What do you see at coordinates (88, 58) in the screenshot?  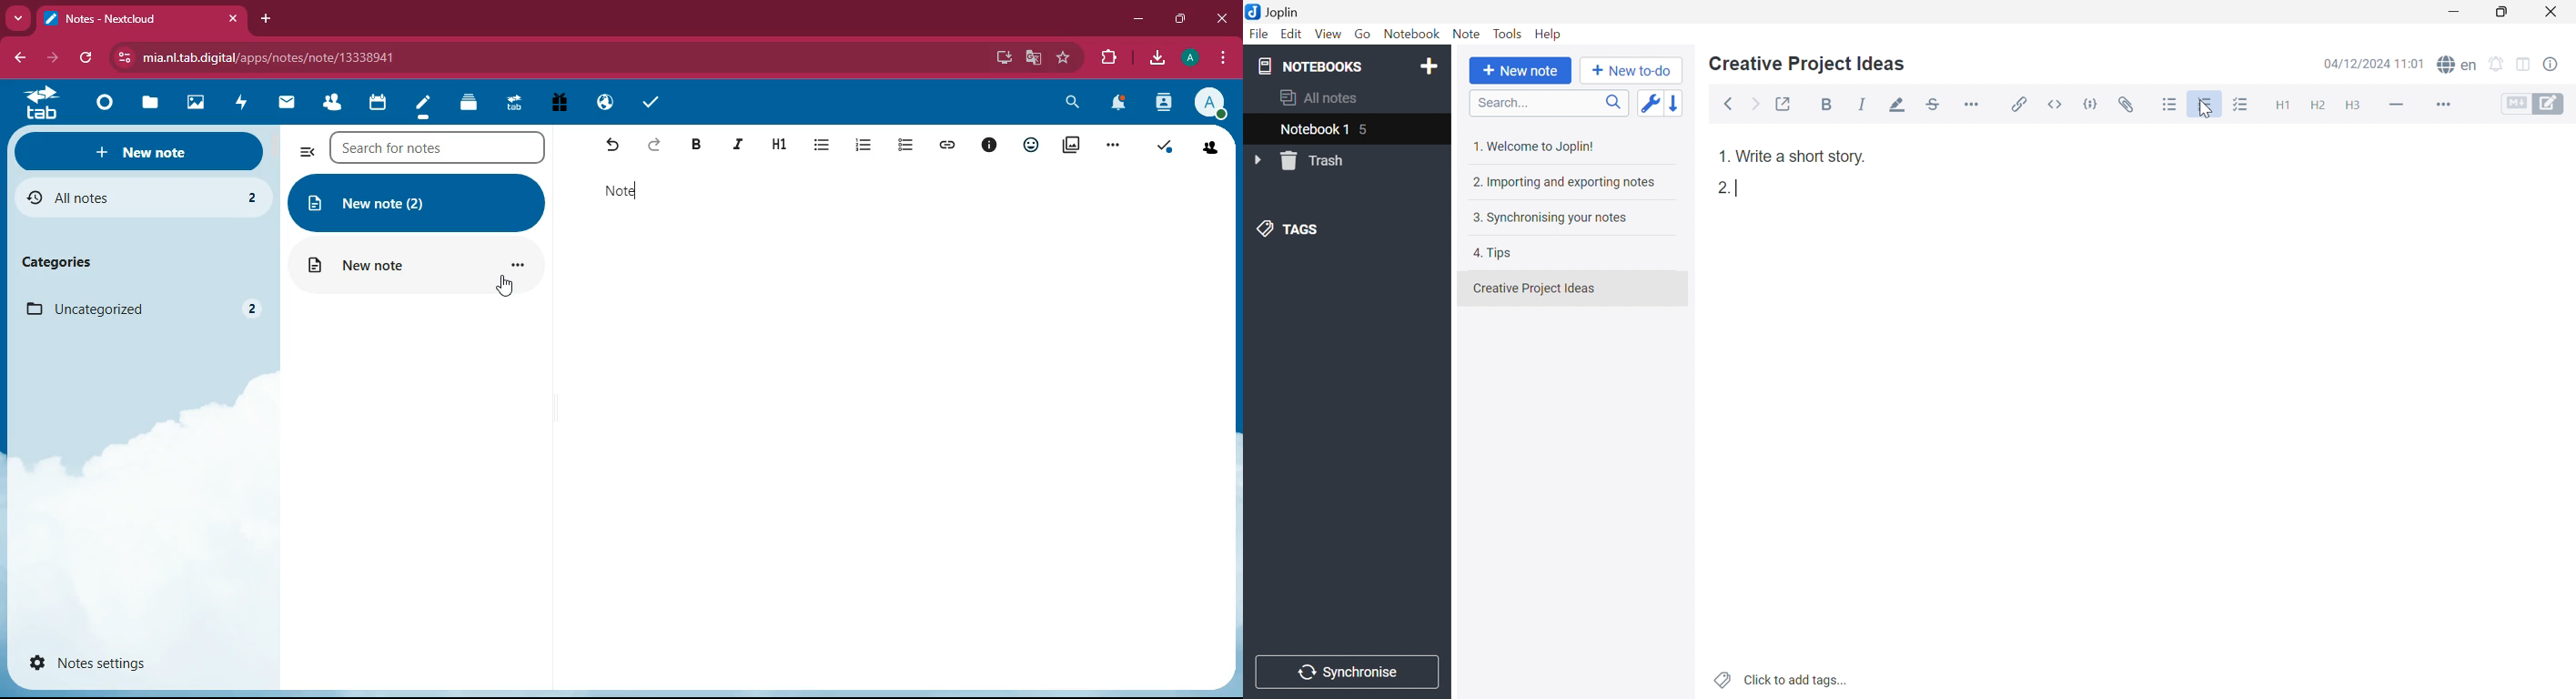 I see `refresh` at bounding box center [88, 58].